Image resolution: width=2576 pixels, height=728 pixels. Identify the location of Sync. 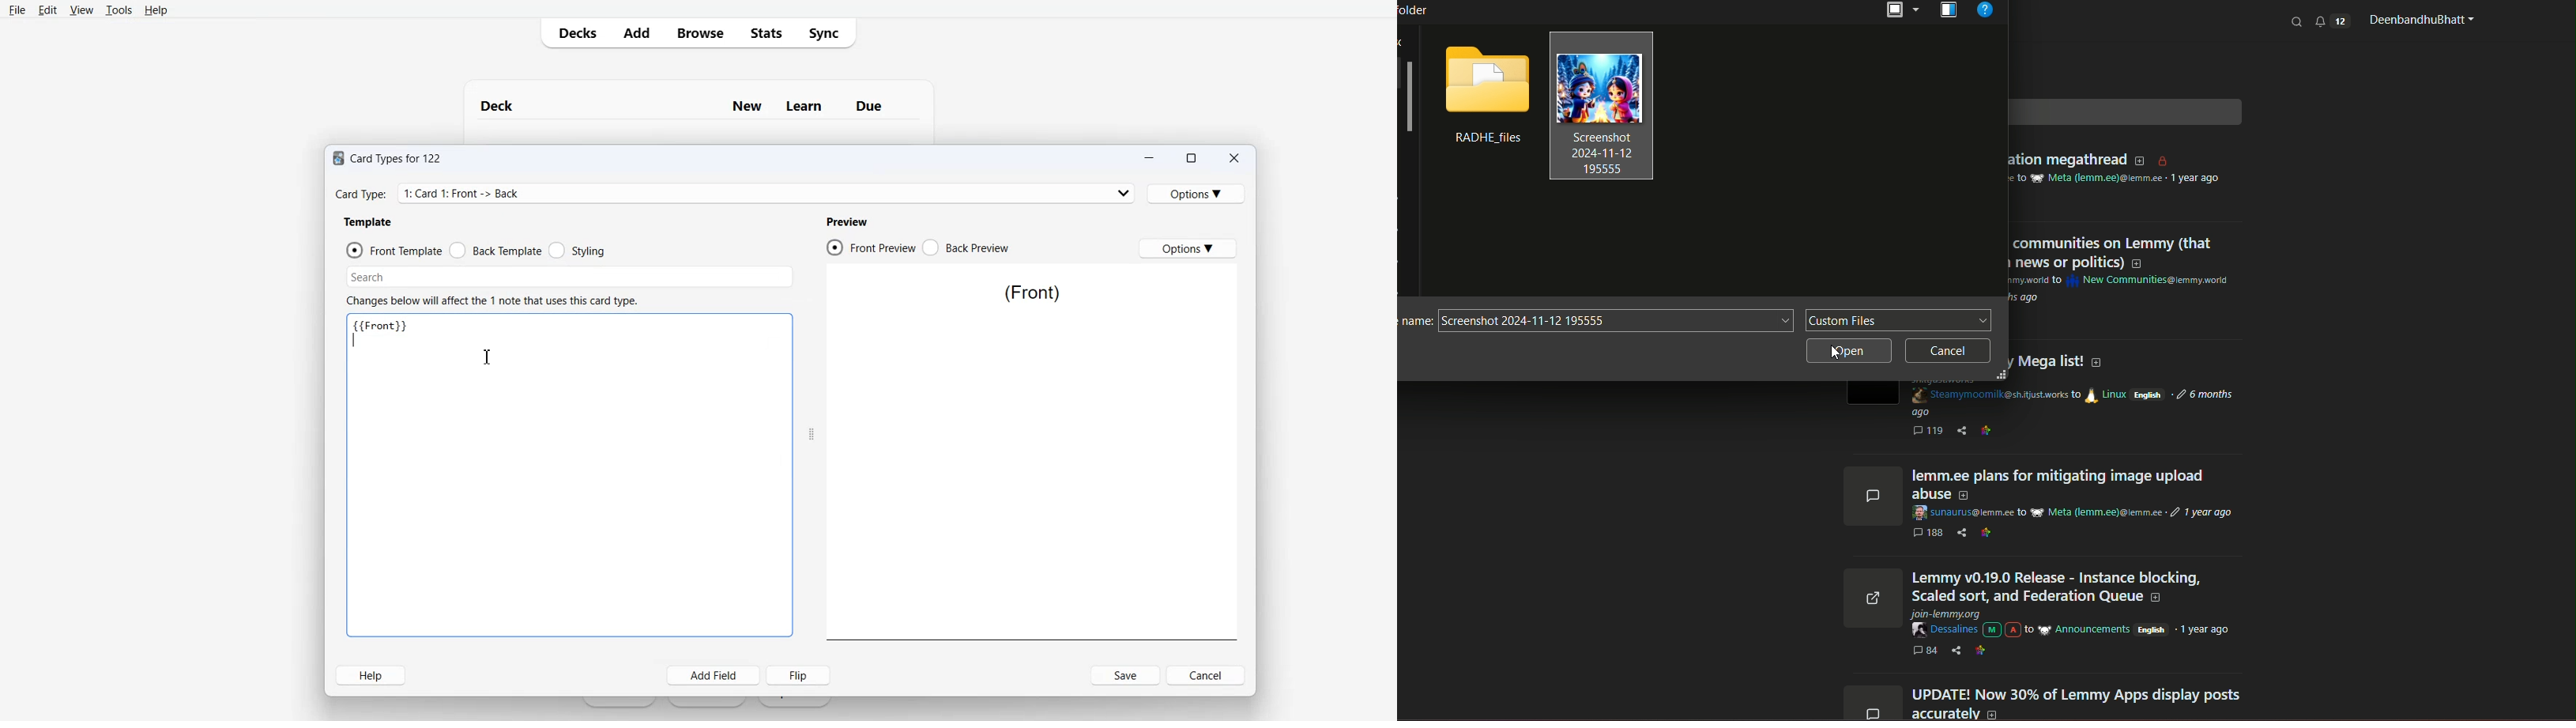
(829, 33).